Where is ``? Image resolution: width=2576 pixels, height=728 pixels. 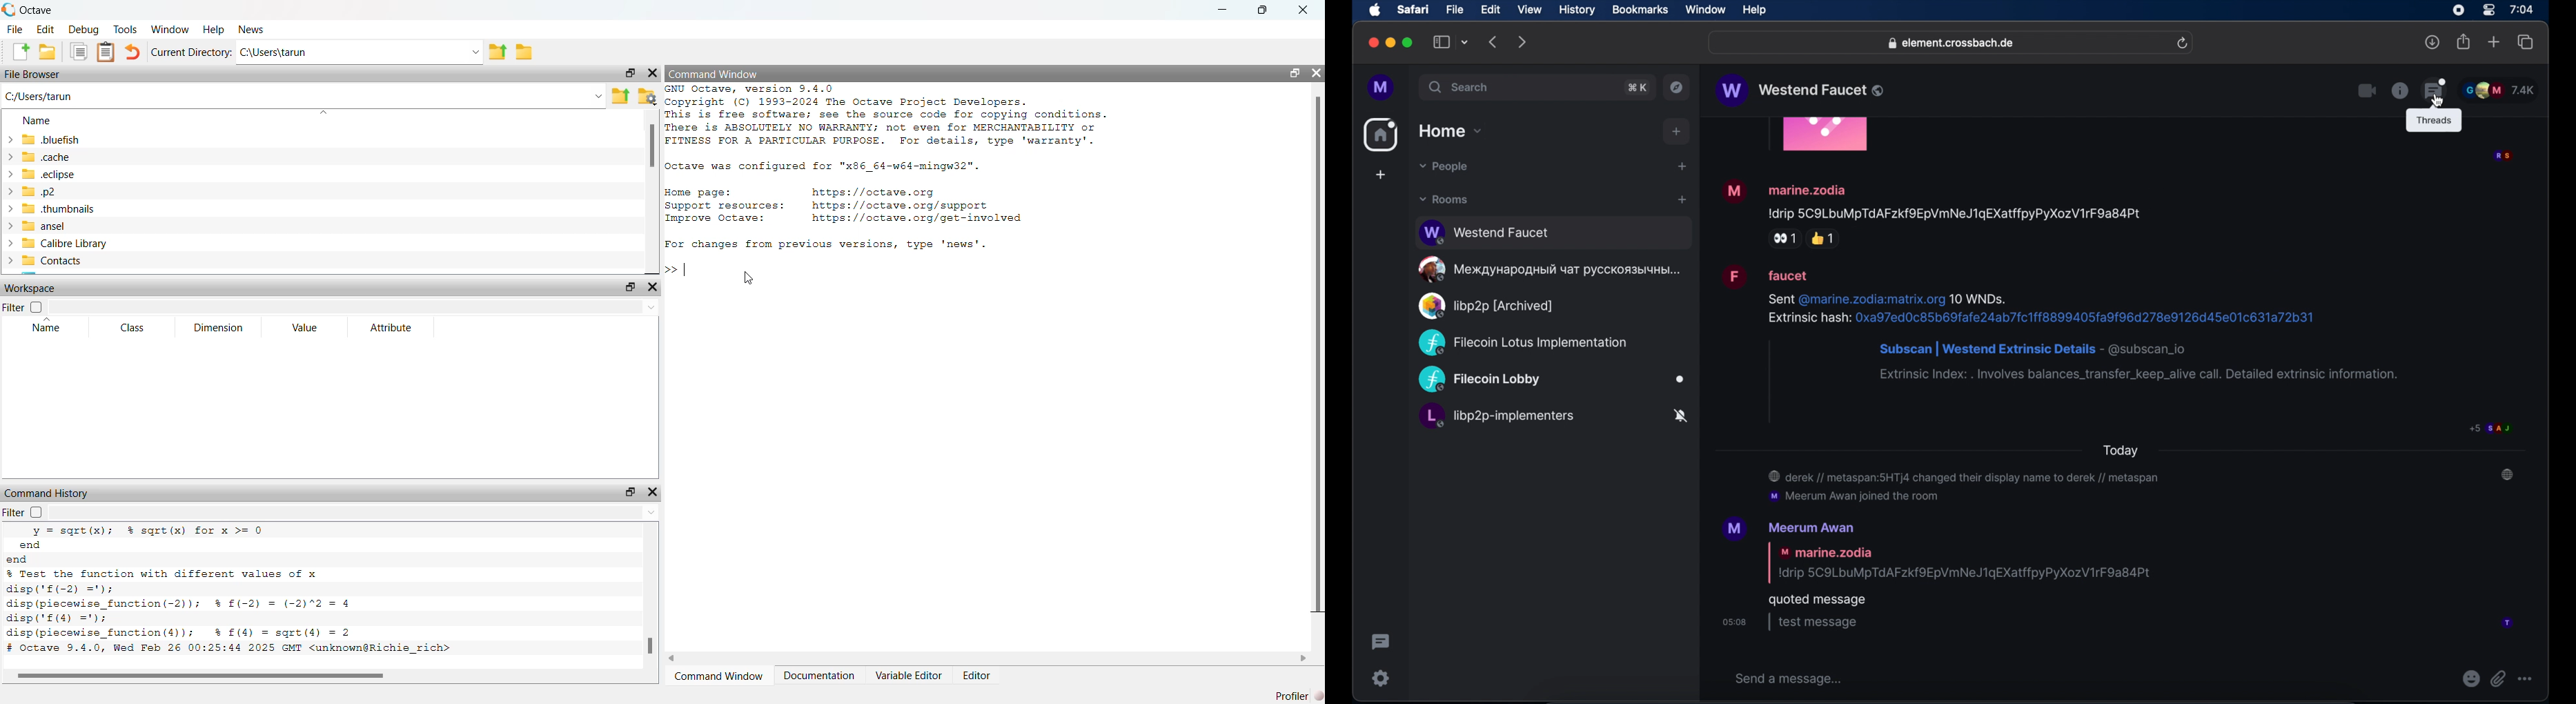
 is located at coordinates (1737, 190).